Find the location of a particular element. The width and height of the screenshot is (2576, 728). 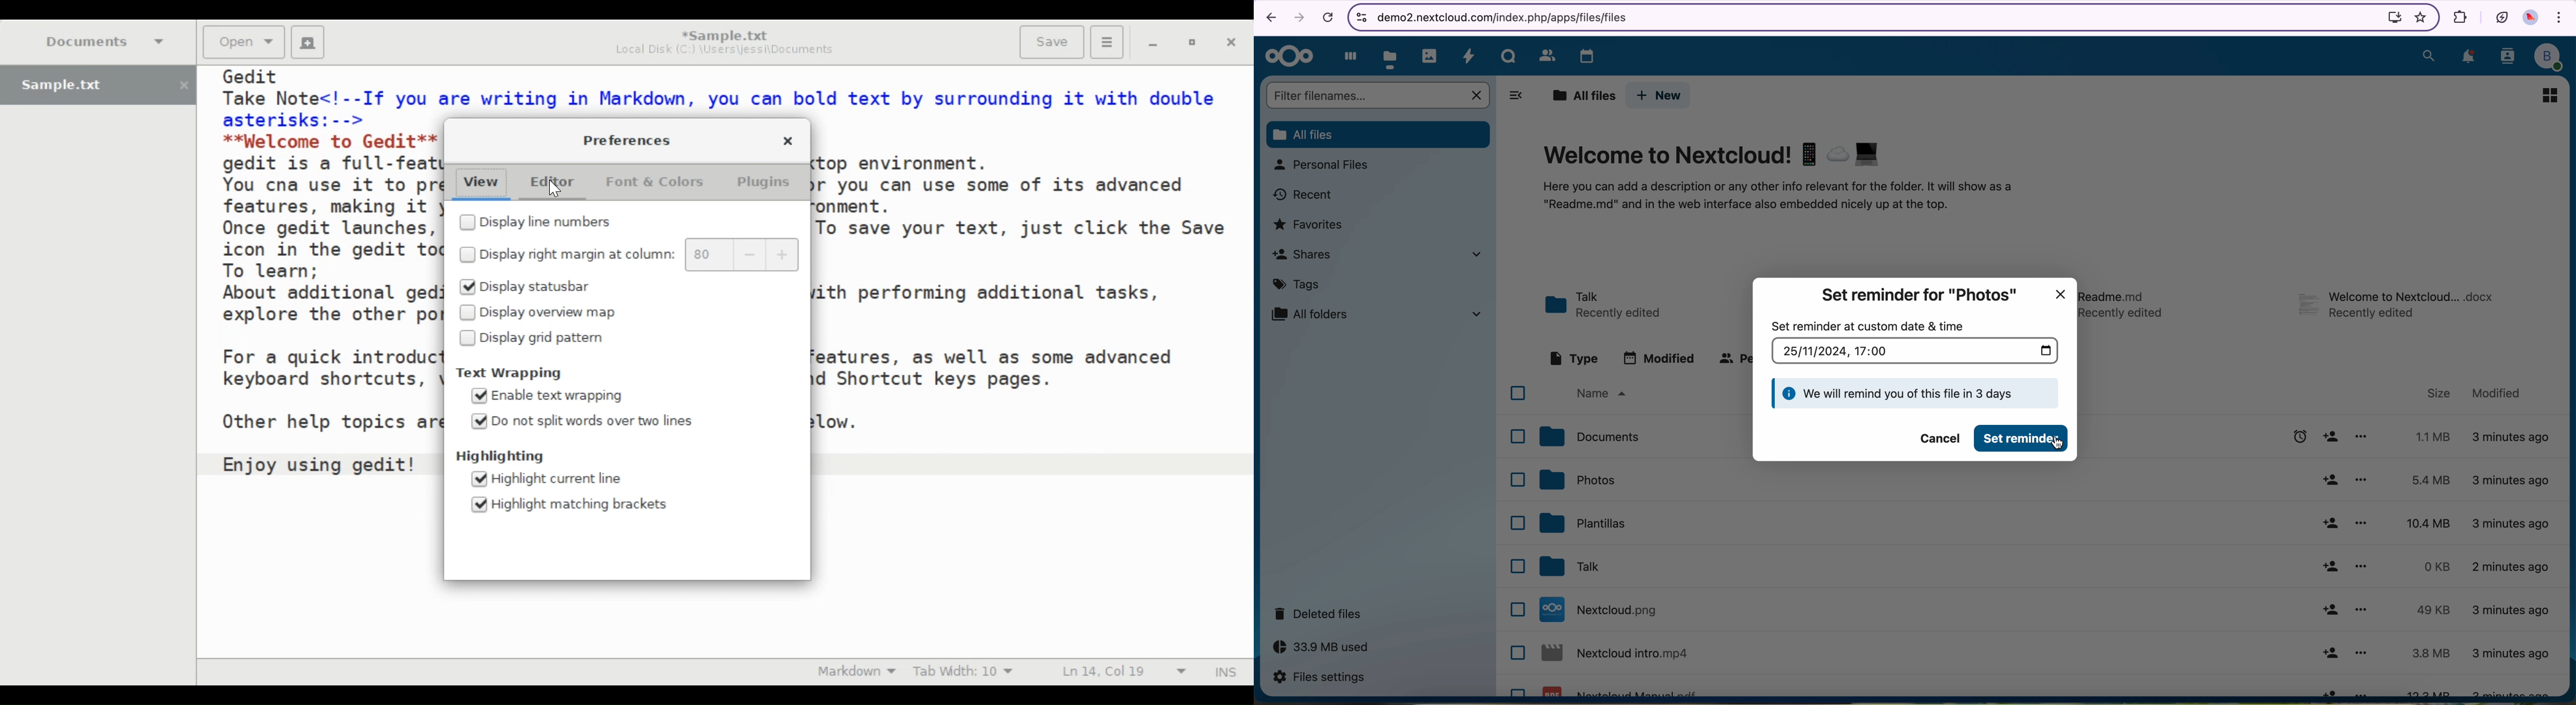

click on files is located at coordinates (1393, 54).